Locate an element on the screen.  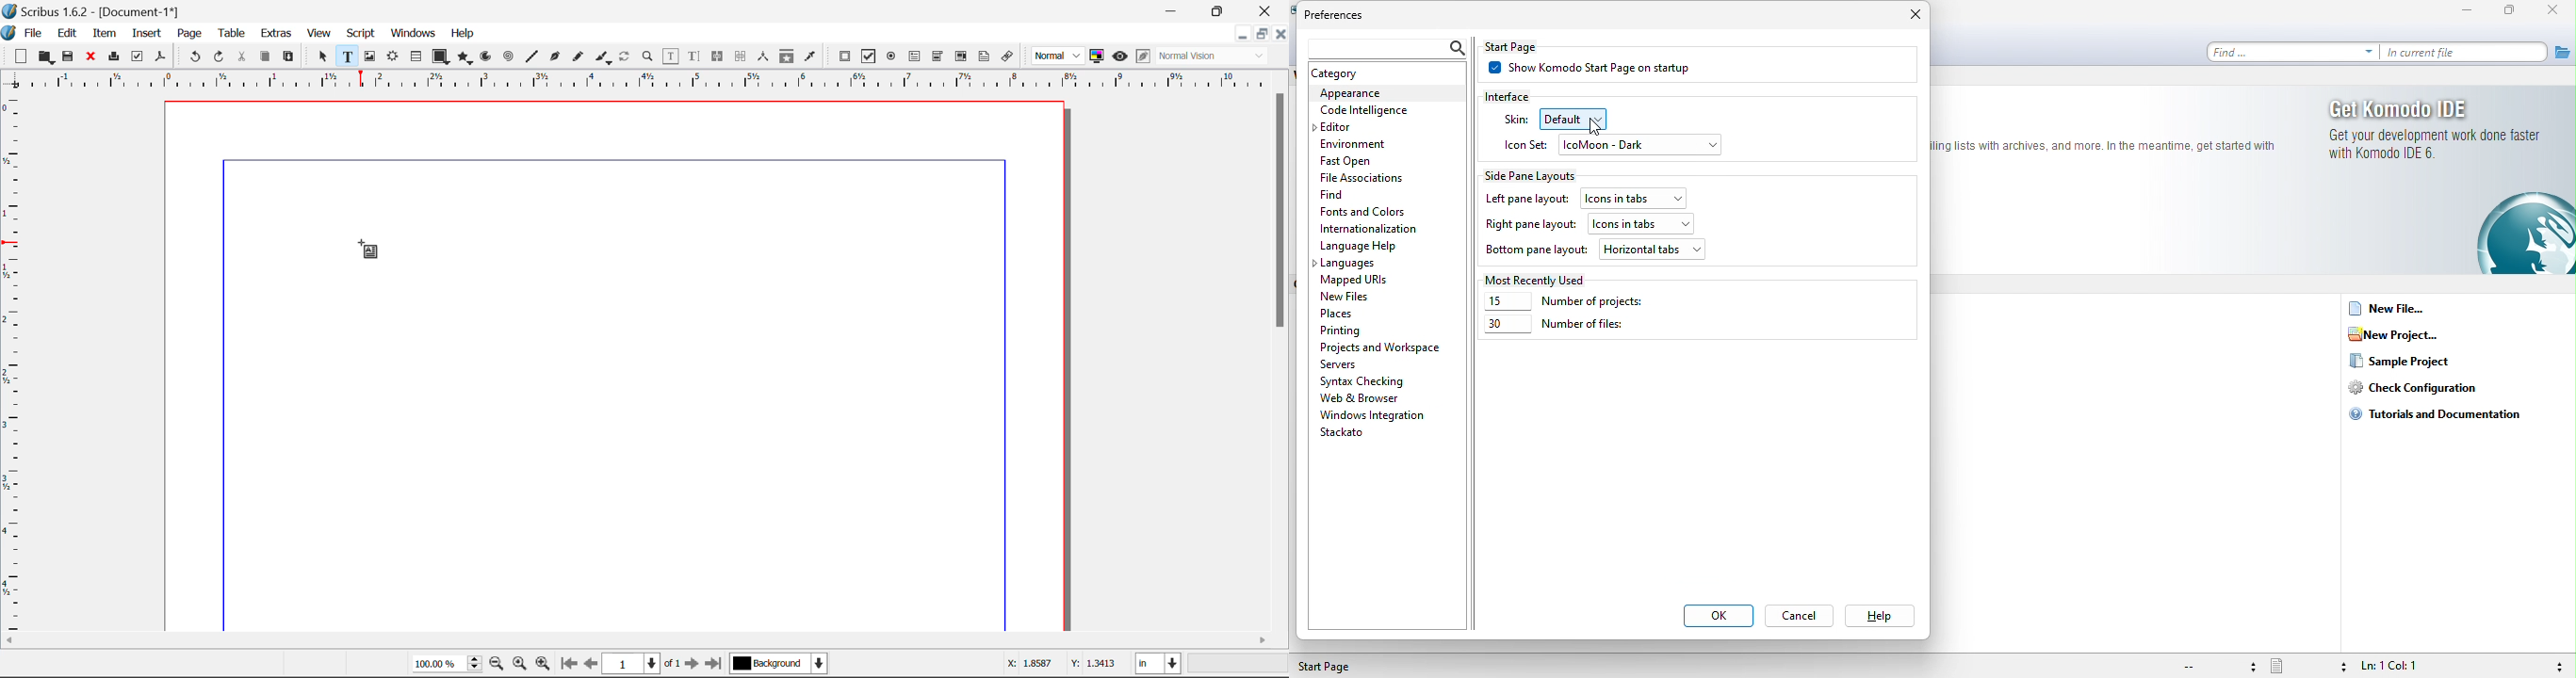
Scroll Bar is located at coordinates (1282, 358).